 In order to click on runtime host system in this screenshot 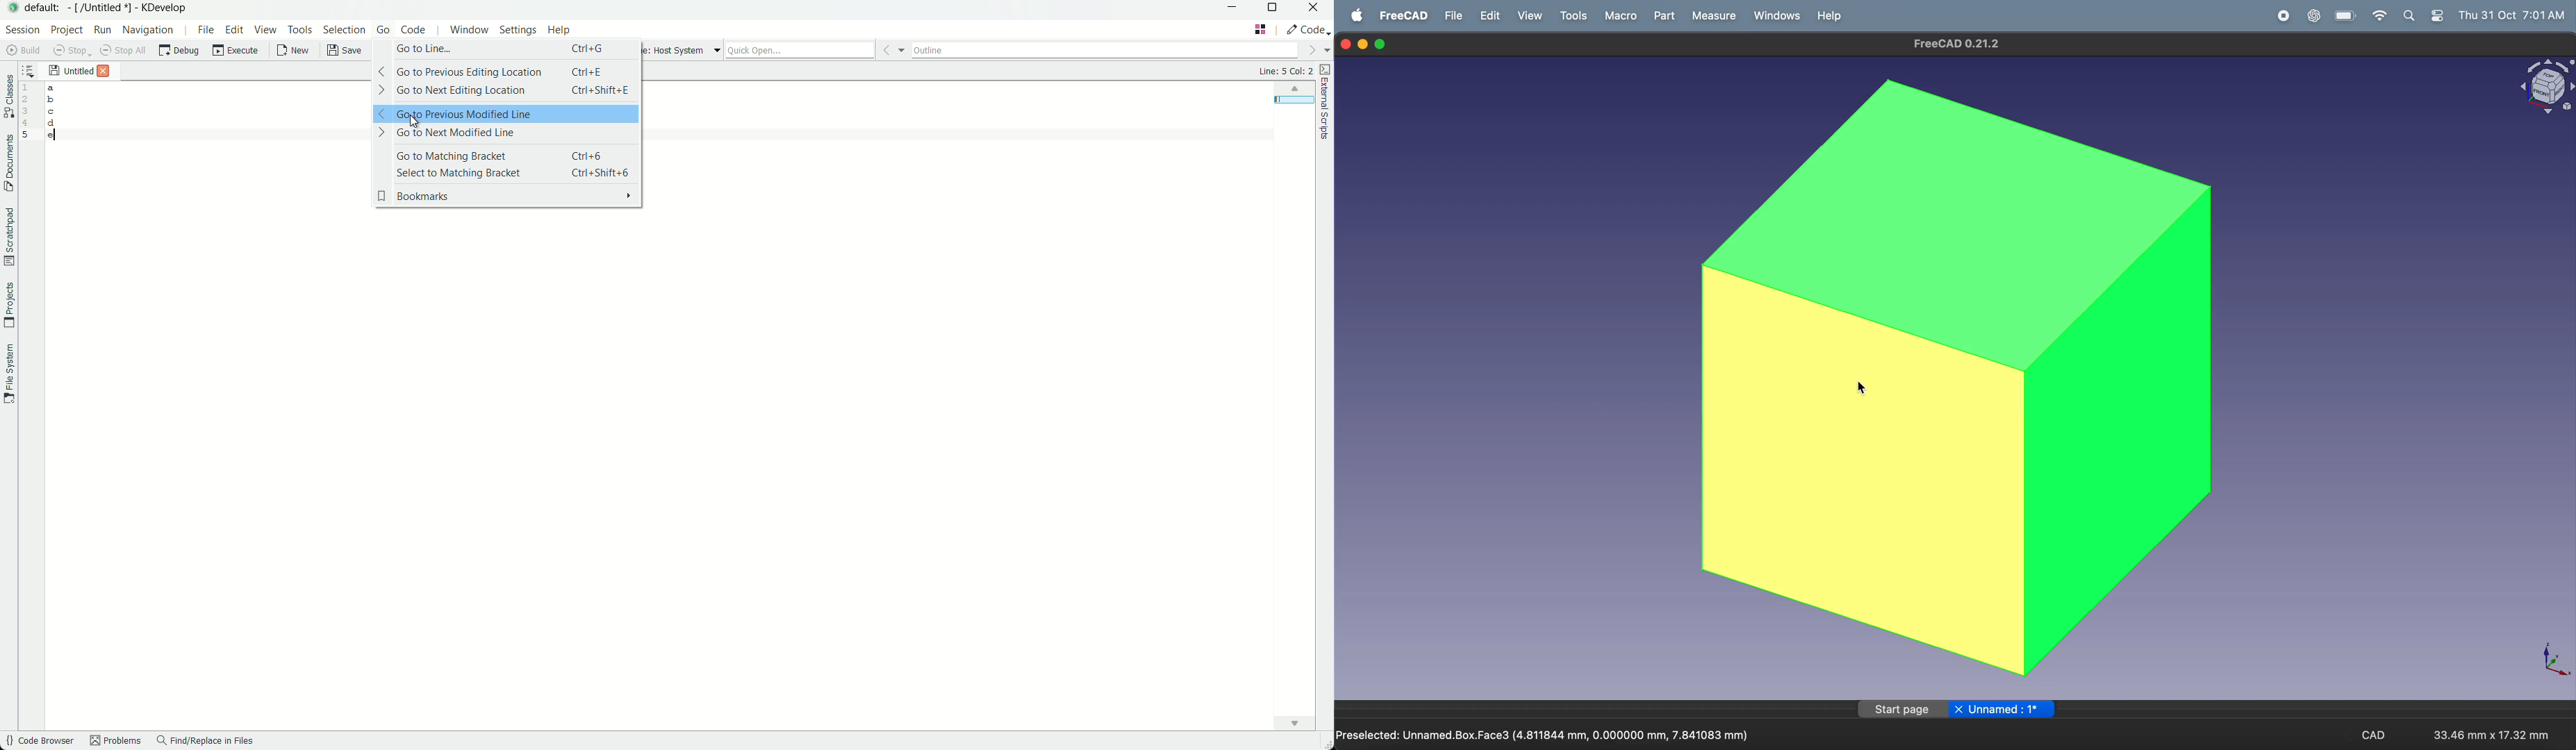, I will do `click(687, 50)`.